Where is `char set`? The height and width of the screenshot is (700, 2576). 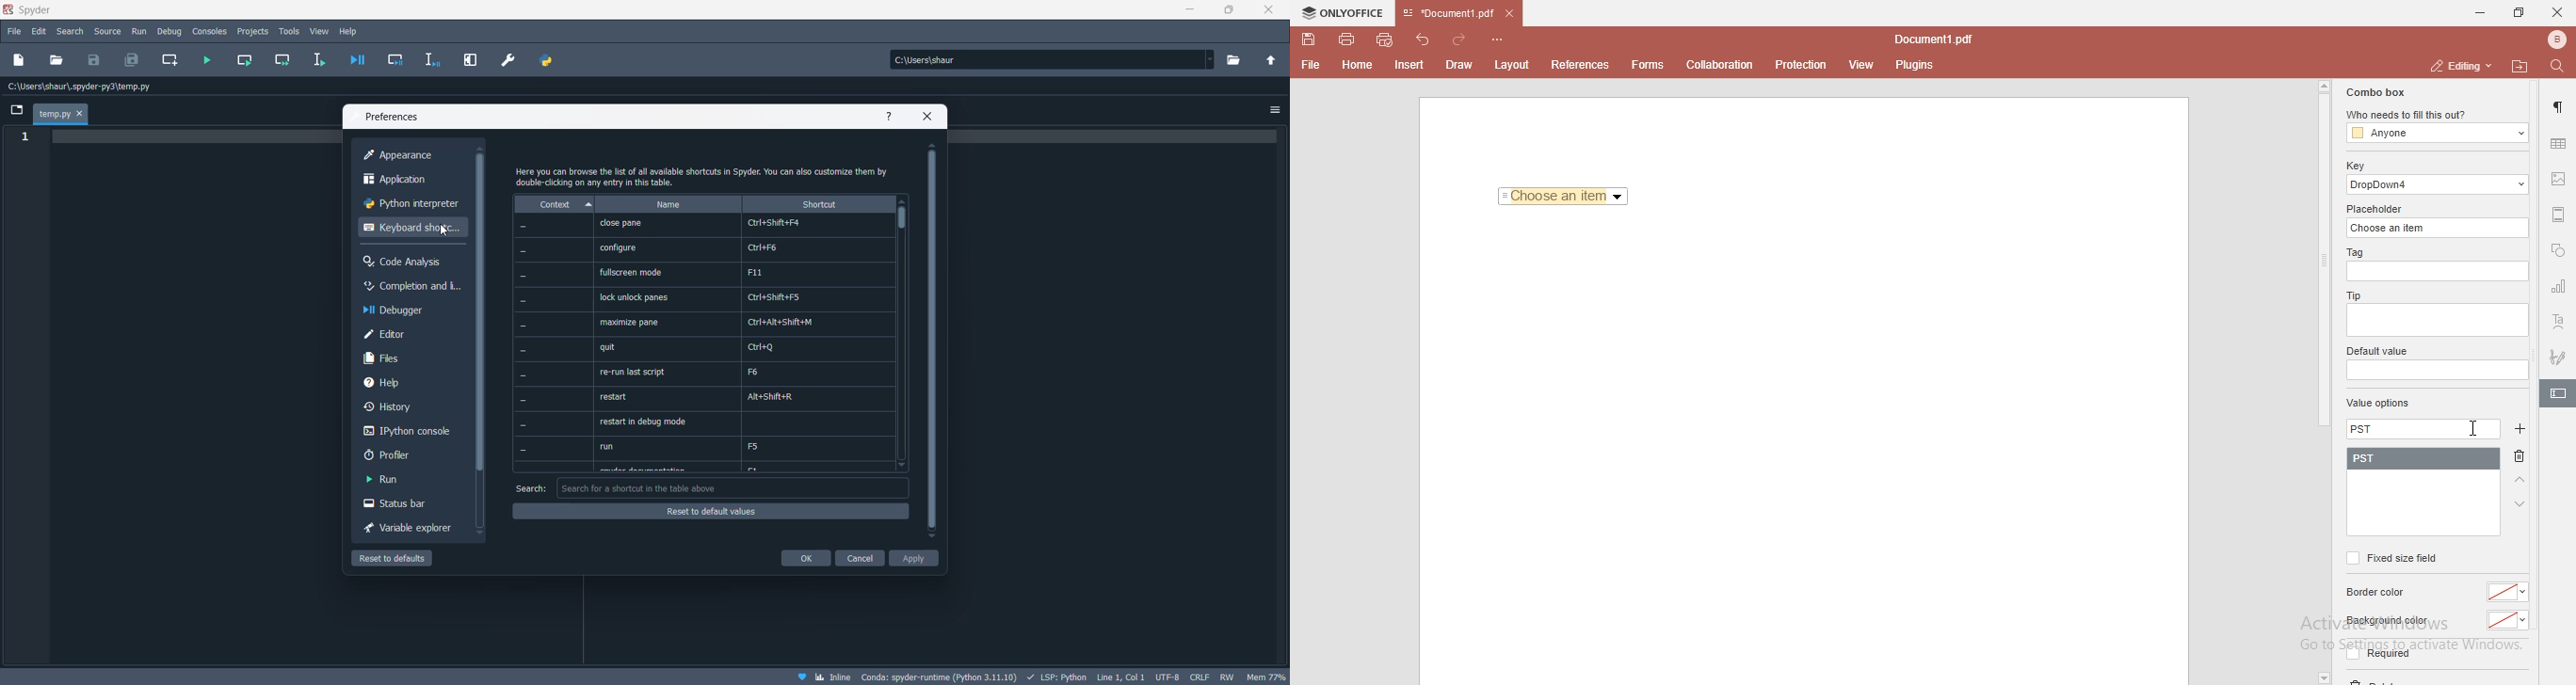 char set is located at coordinates (1167, 675).